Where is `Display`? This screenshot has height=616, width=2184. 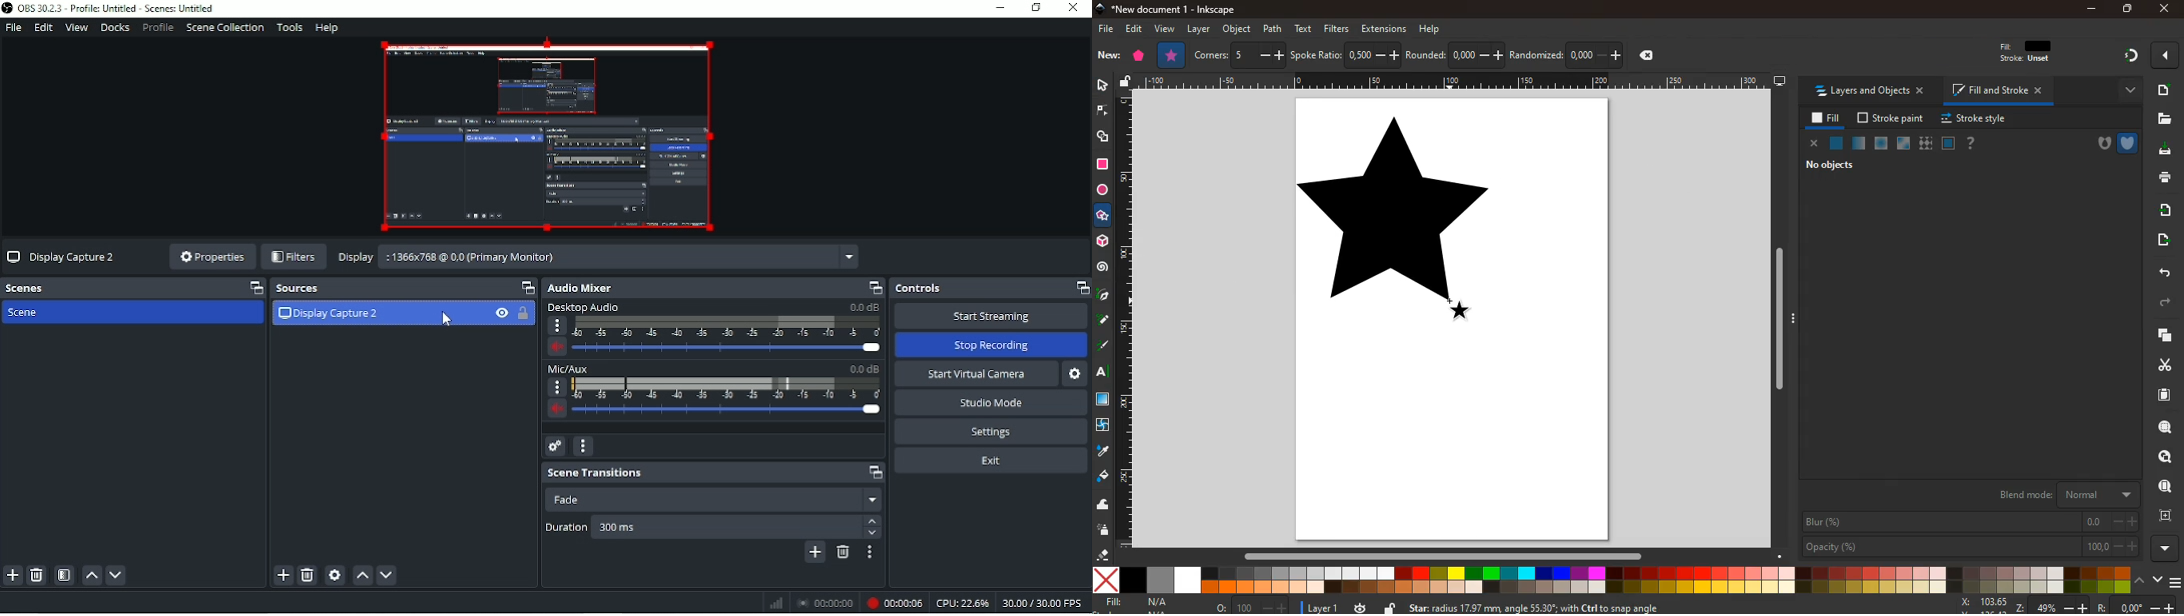
Display is located at coordinates (356, 257).